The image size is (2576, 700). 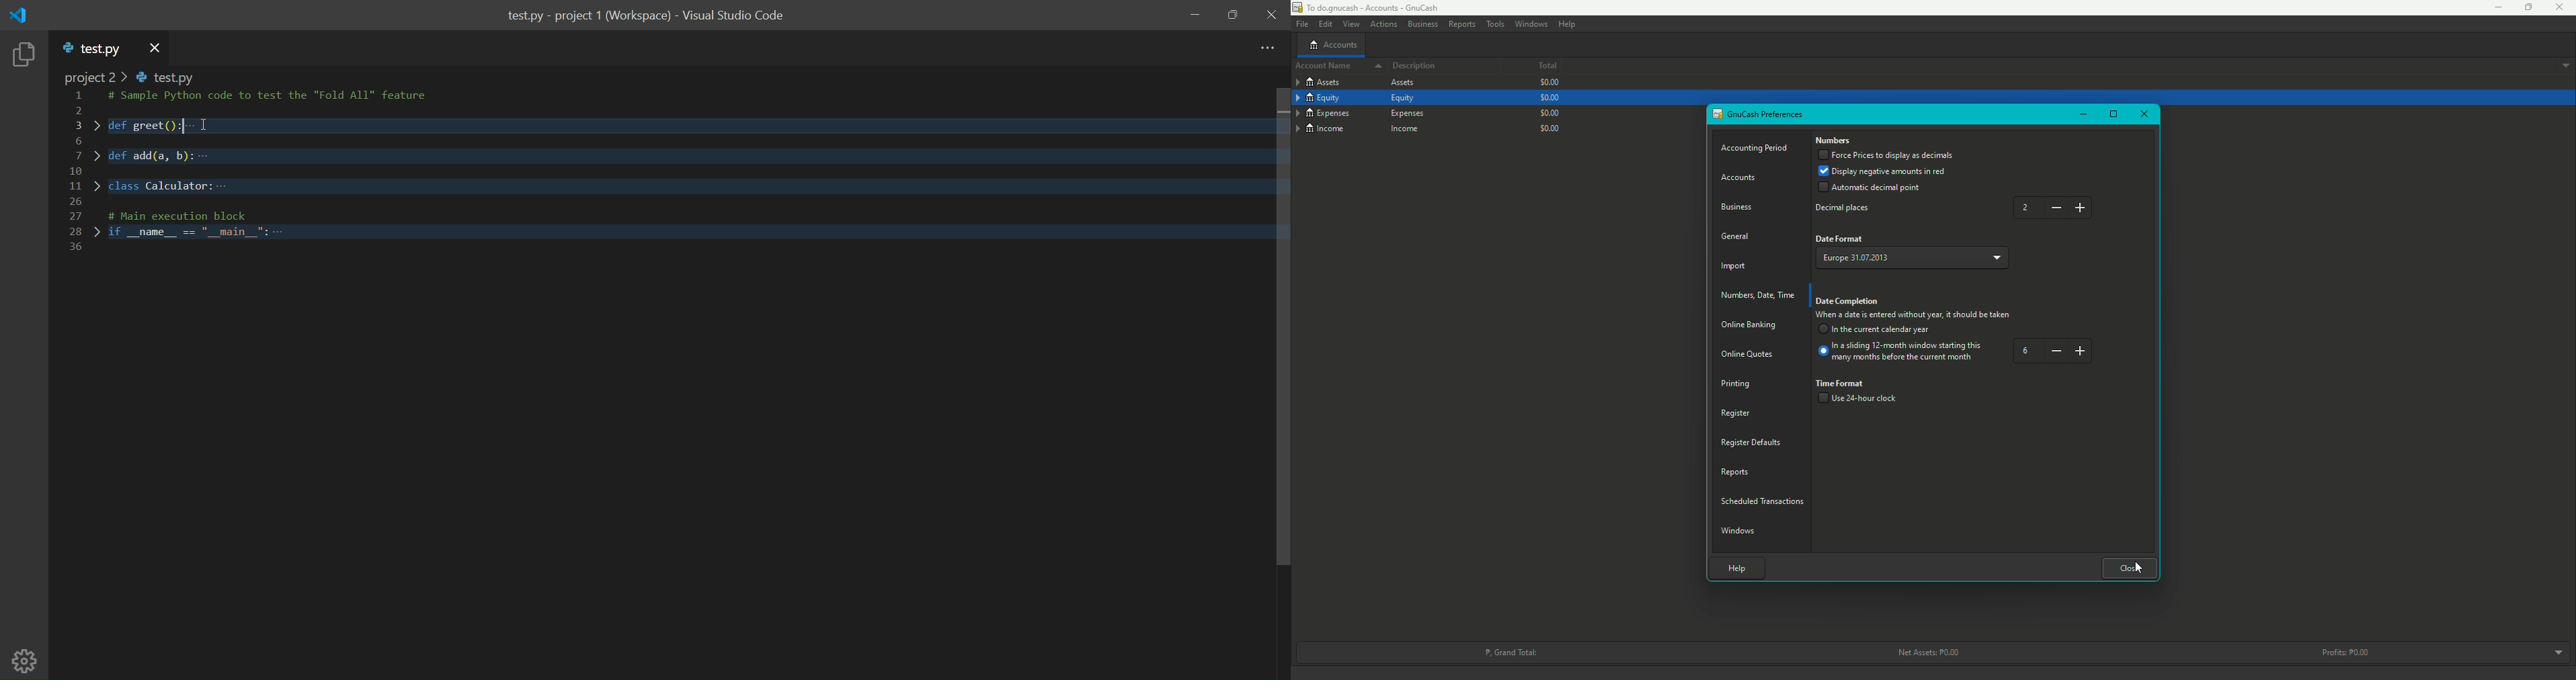 What do you see at coordinates (1422, 23) in the screenshot?
I see `Business` at bounding box center [1422, 23].